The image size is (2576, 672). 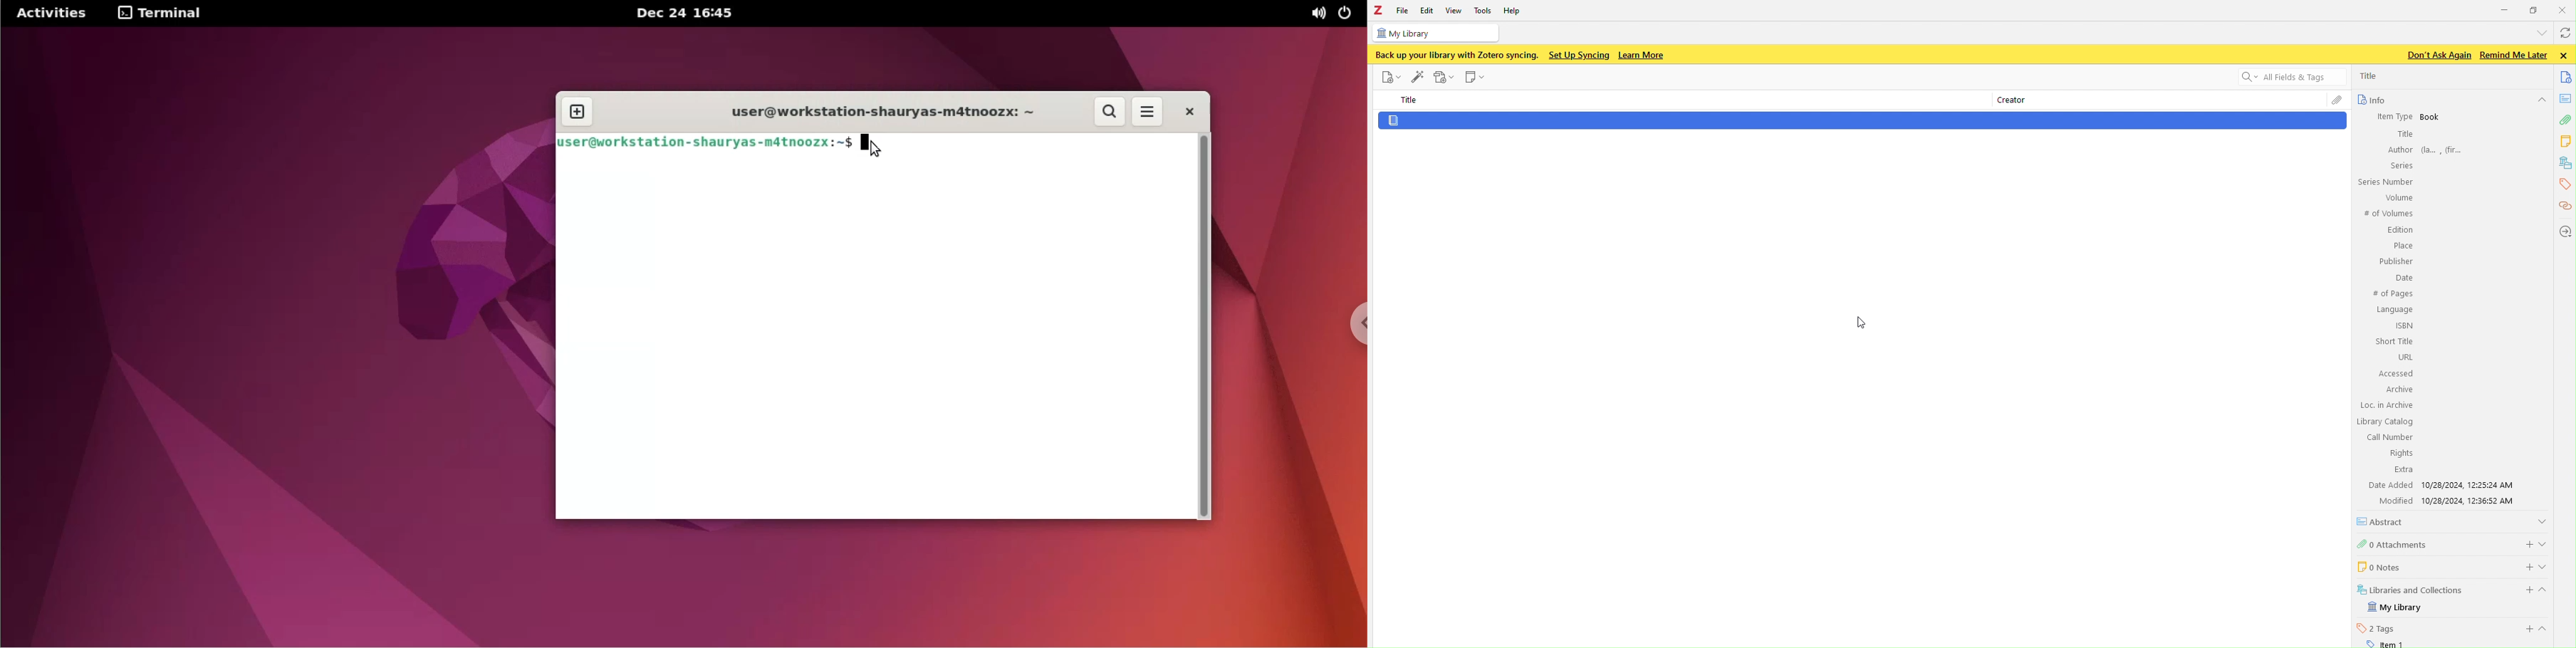 What do you see at coordinates (2541, 101) in the screenshot?
I see `hide` at bounding box center [2541, 101].